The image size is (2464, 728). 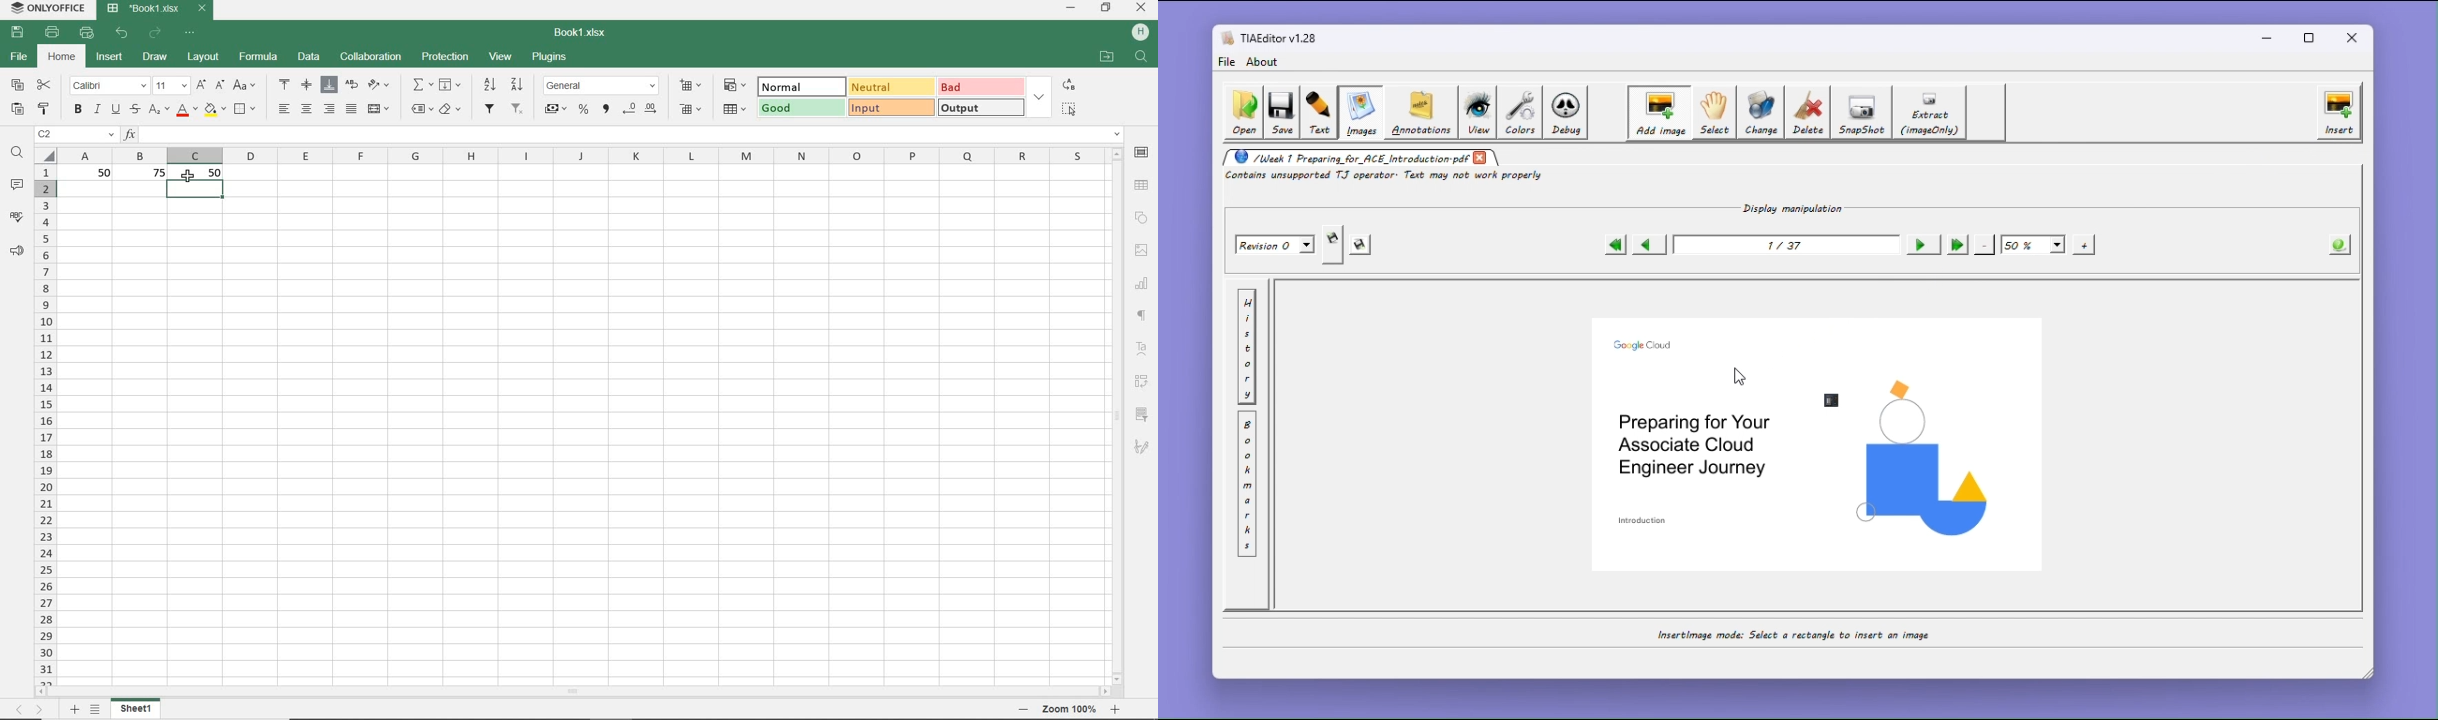 I want to click on delete cells, so click(x=735, y=110).